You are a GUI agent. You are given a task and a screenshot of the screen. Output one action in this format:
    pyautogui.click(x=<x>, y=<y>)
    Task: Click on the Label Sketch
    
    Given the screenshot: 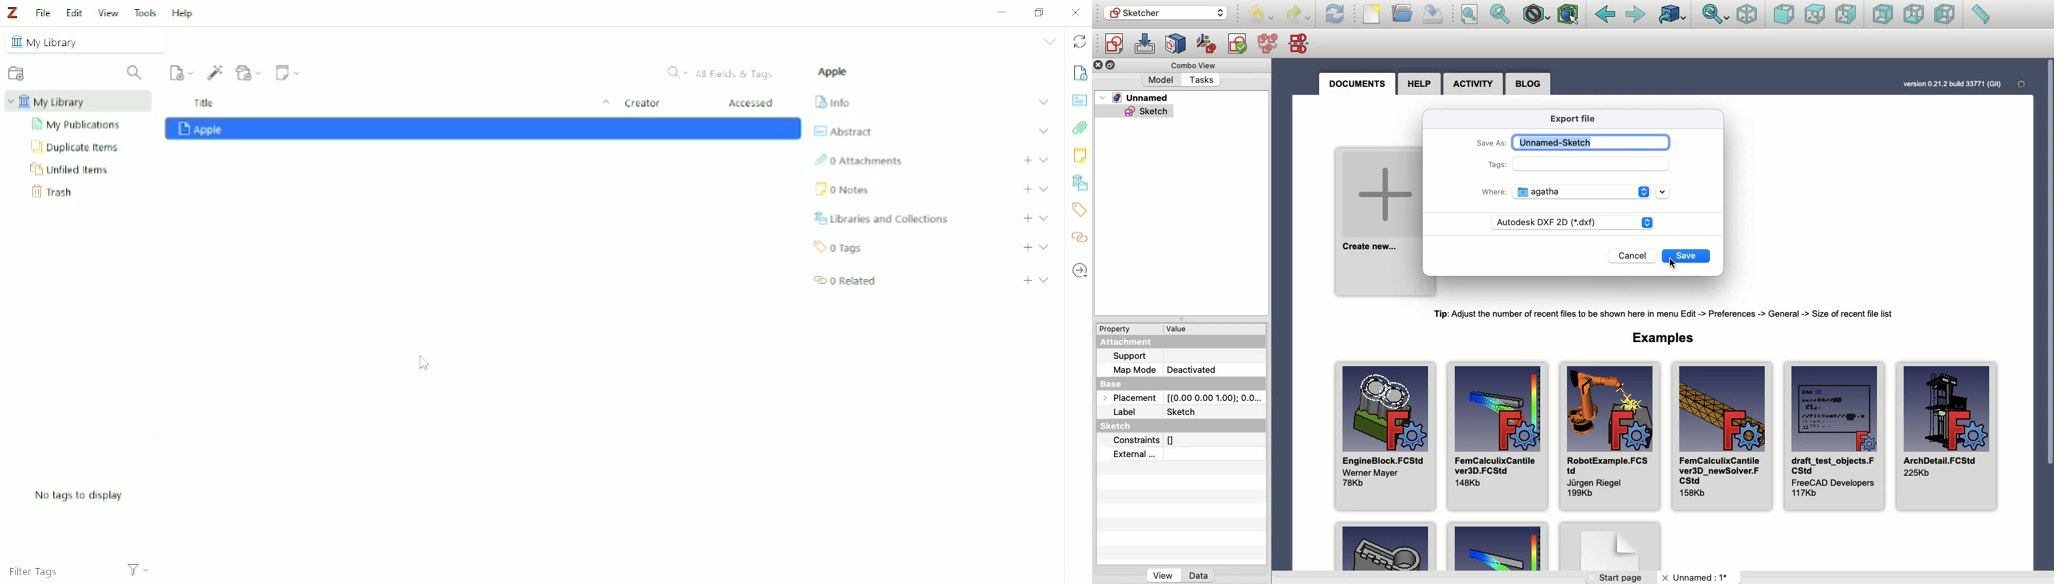 What is the action you would take?
    pyautogui.click(x=1161, y=412)
    